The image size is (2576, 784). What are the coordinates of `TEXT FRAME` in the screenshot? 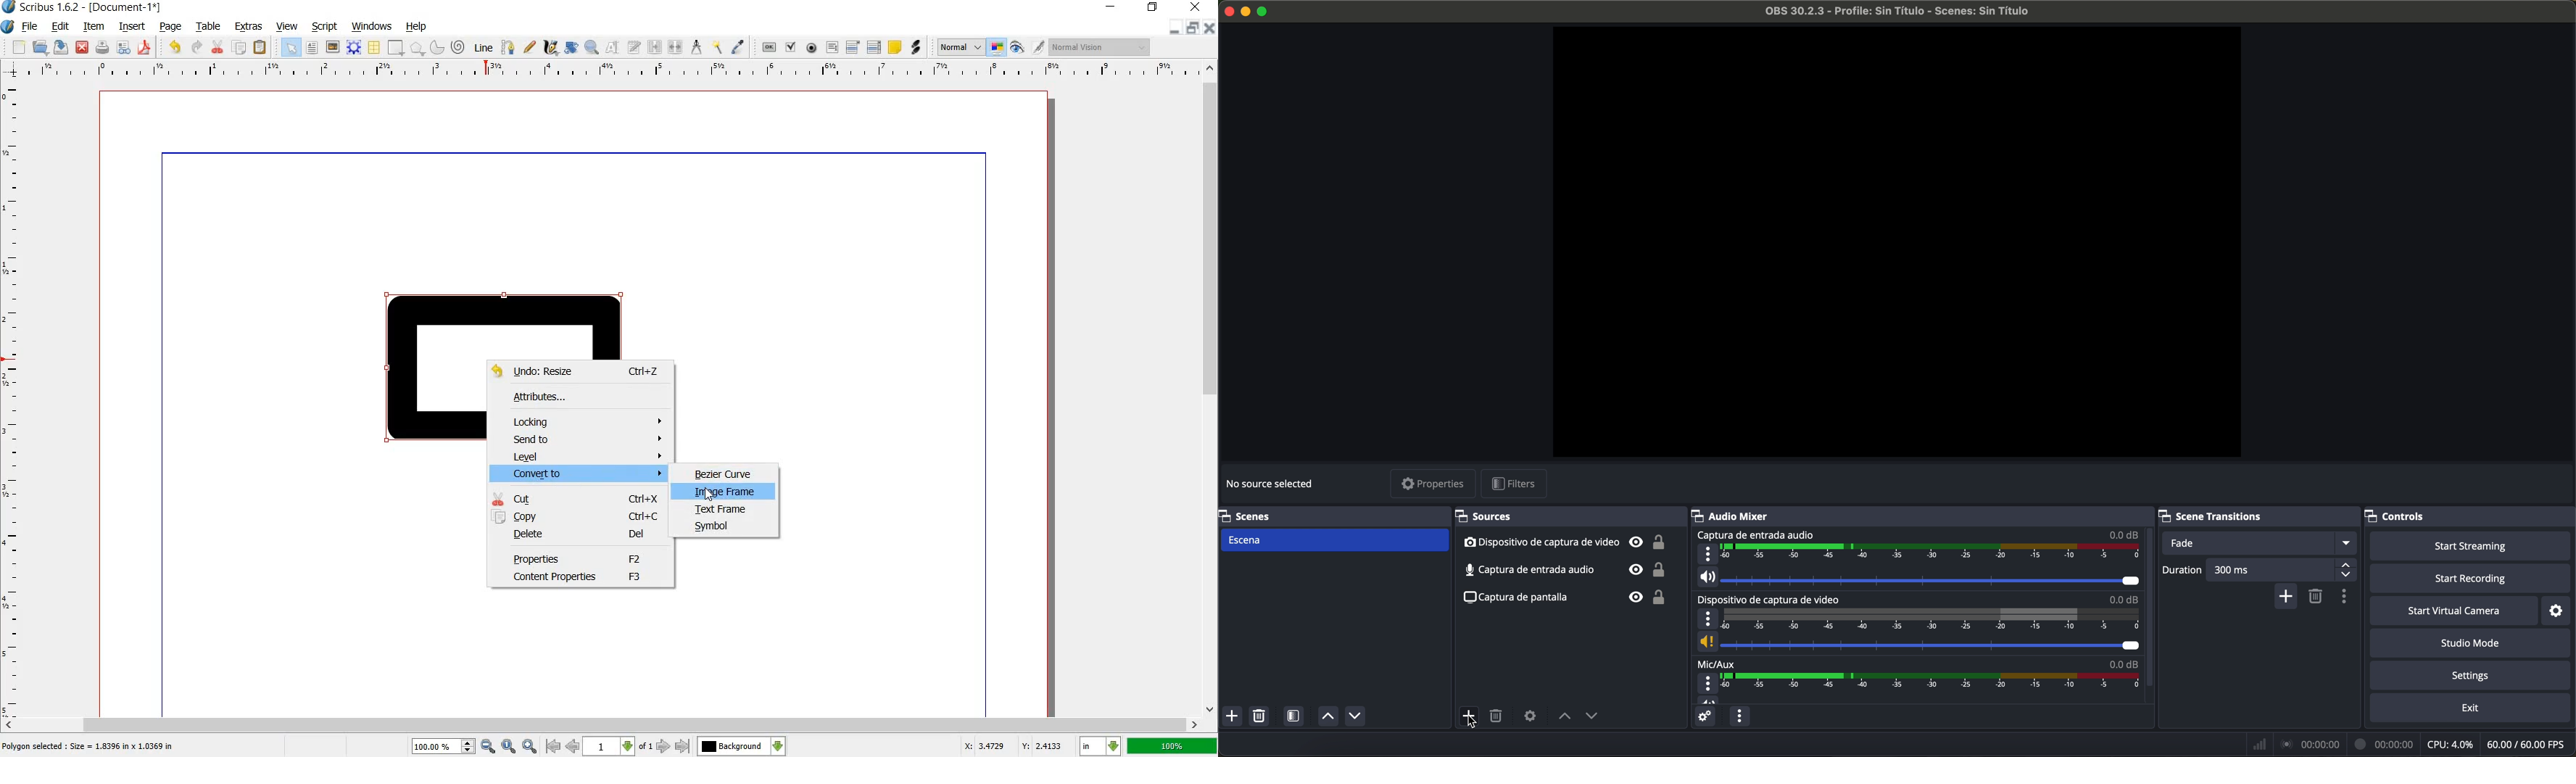 It's located at (721, 509).